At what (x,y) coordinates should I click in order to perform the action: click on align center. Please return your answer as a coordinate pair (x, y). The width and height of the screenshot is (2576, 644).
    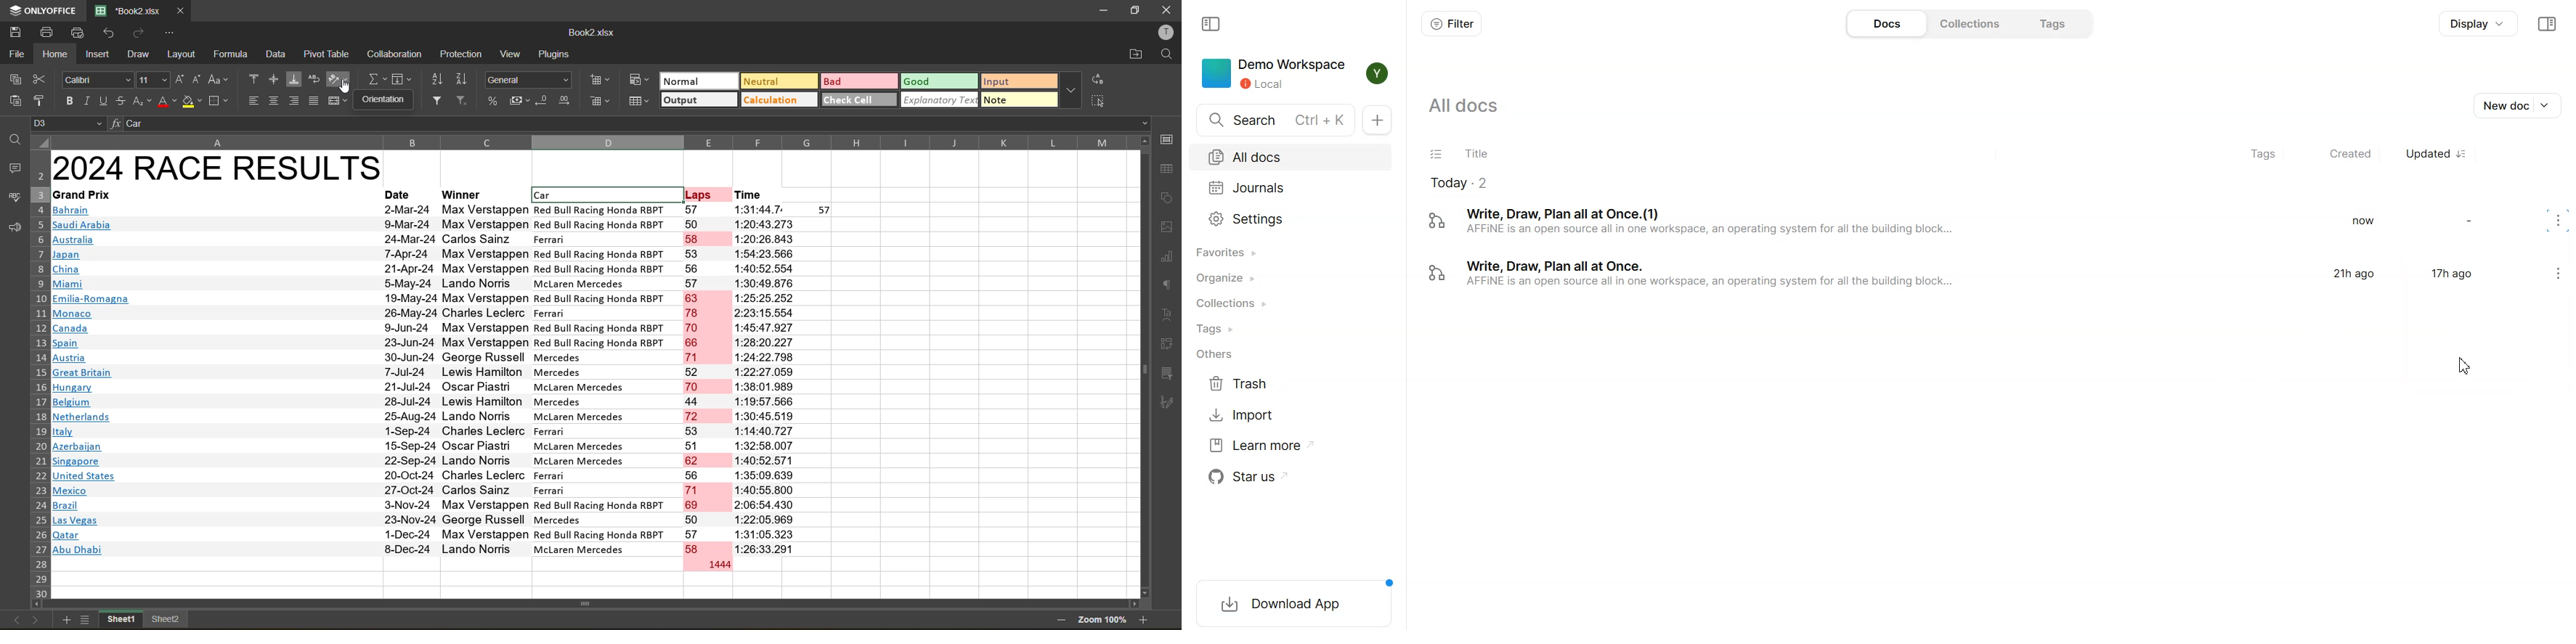
    Looking at the image, I should click on (274, 100).